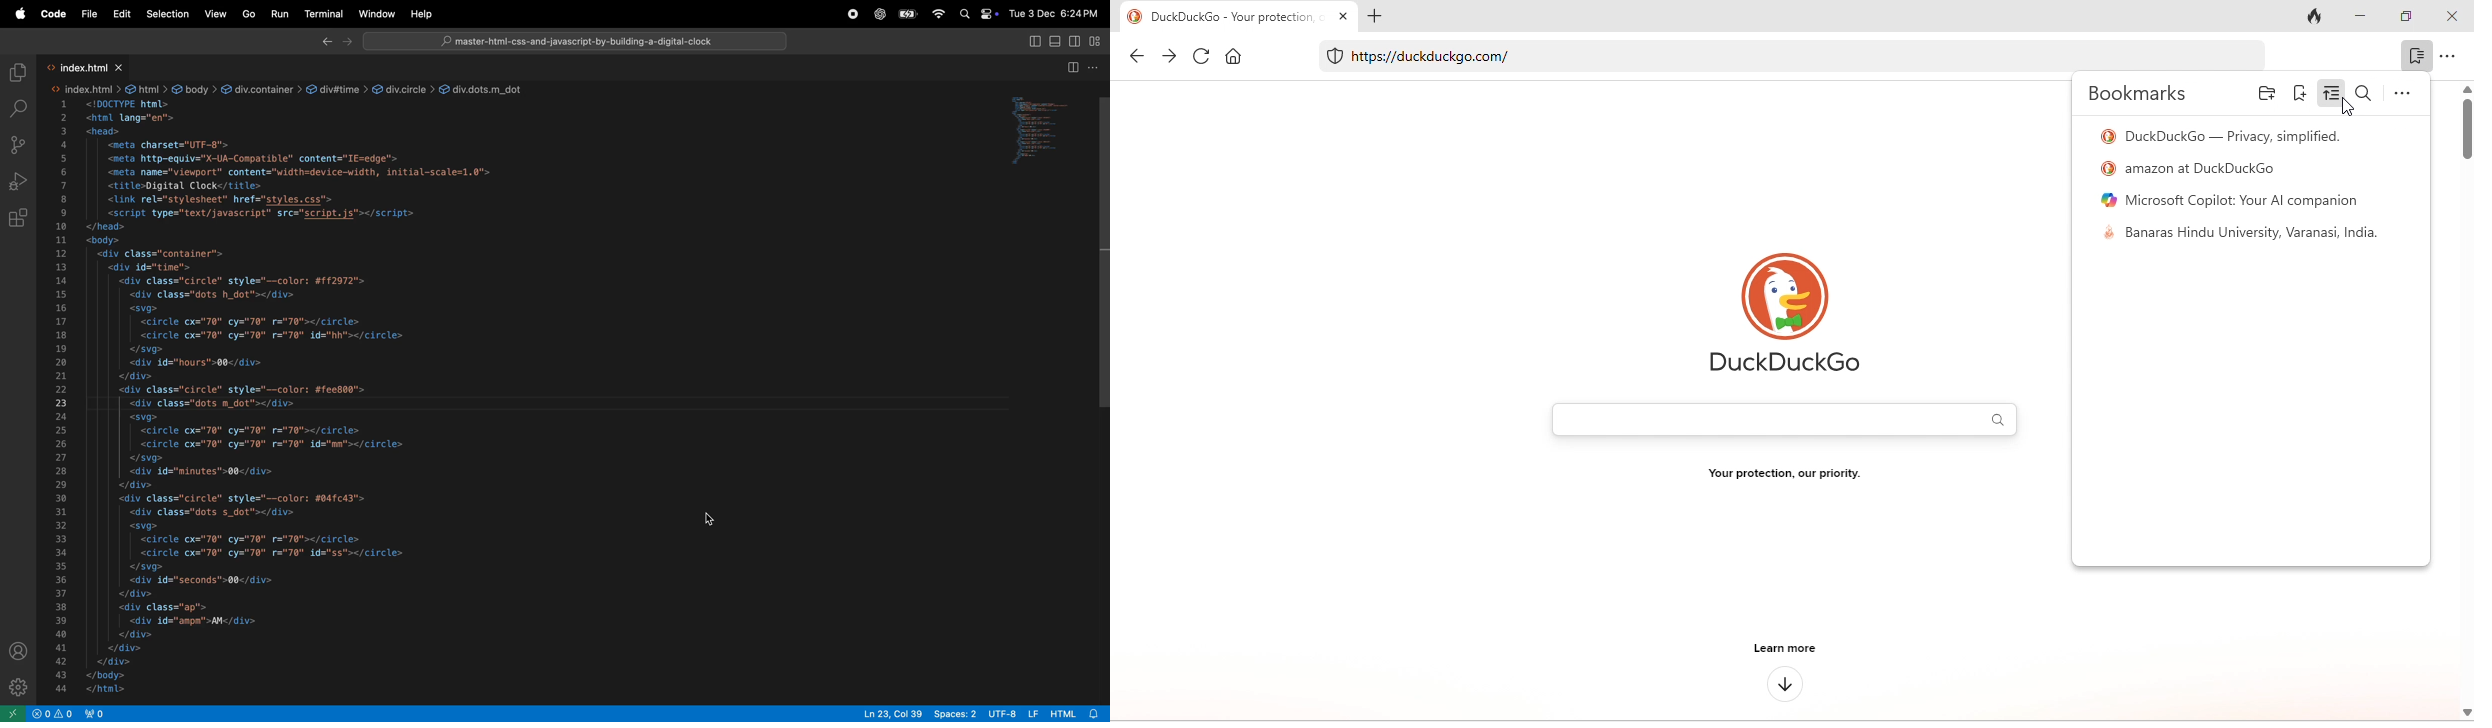 The width and height of the screenshot is (2492, 728). Describe the element at coordinates (881, 15) in the screenshot. I see `chatgpt` at that location.